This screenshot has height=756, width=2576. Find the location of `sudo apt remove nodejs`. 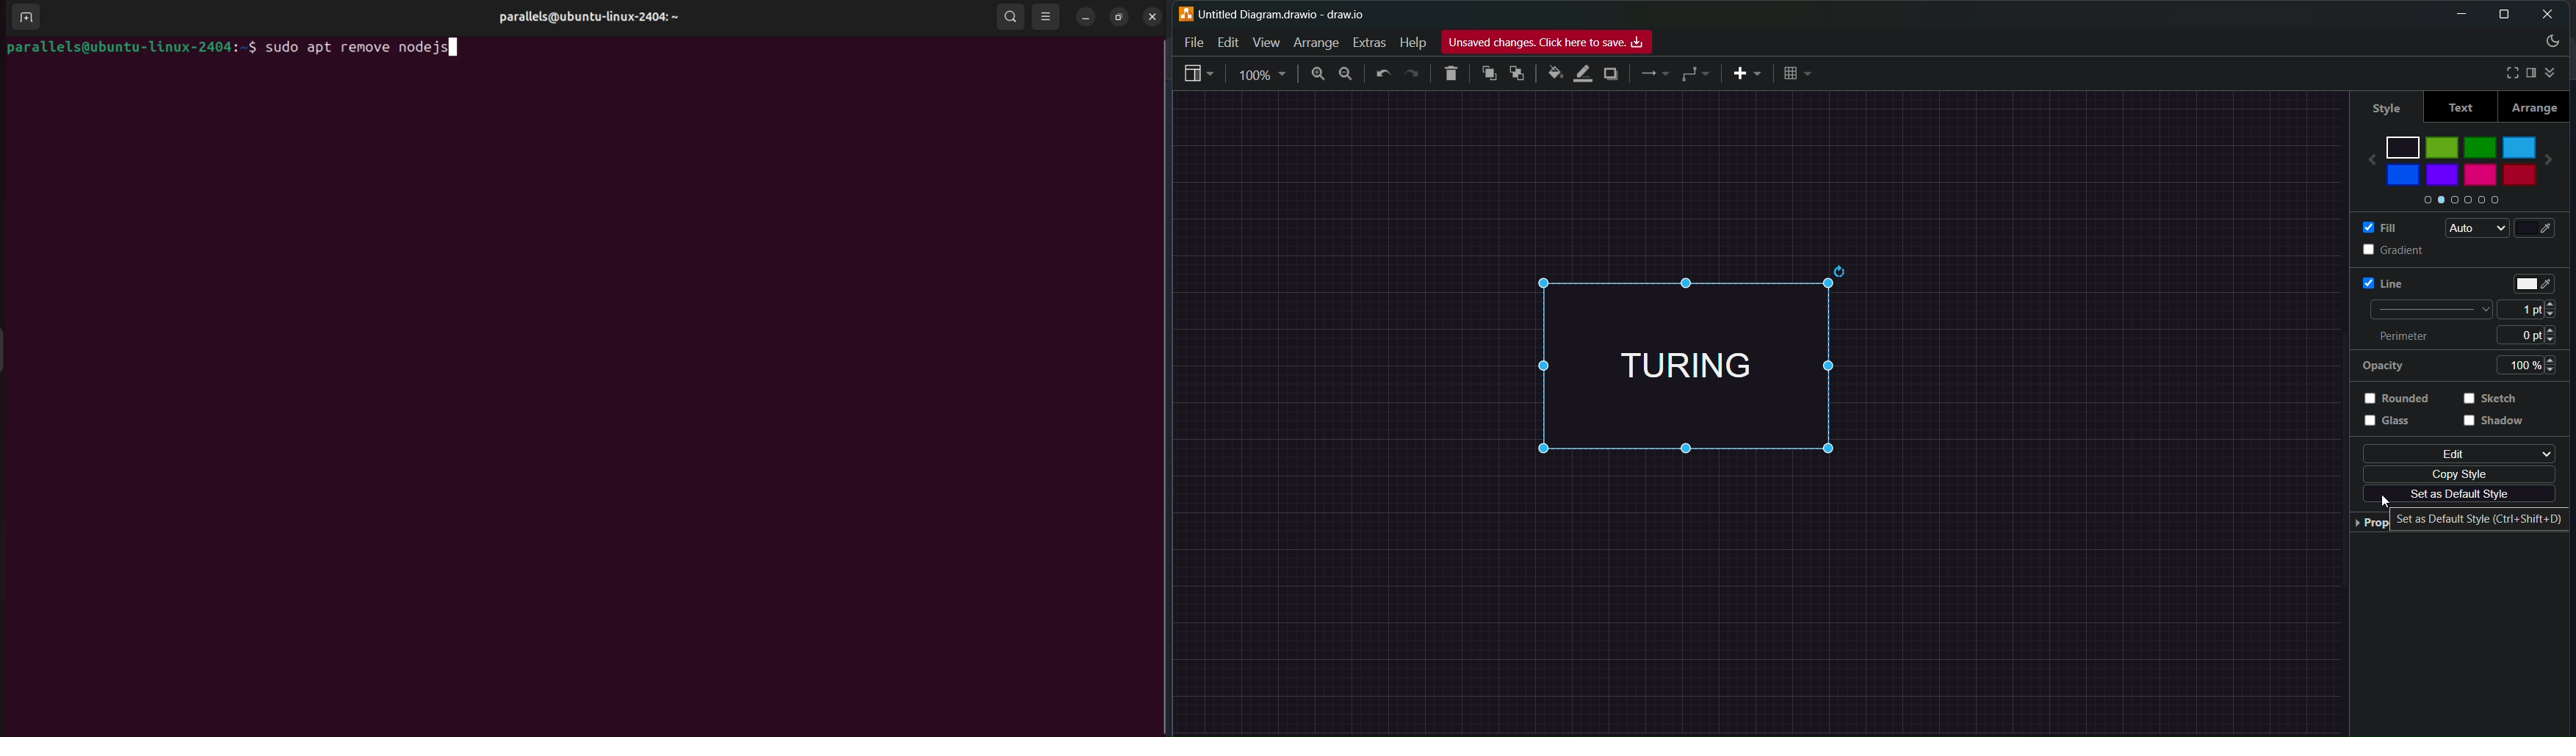

sudo apt remove nodejs is located at coordinates (372, 49).